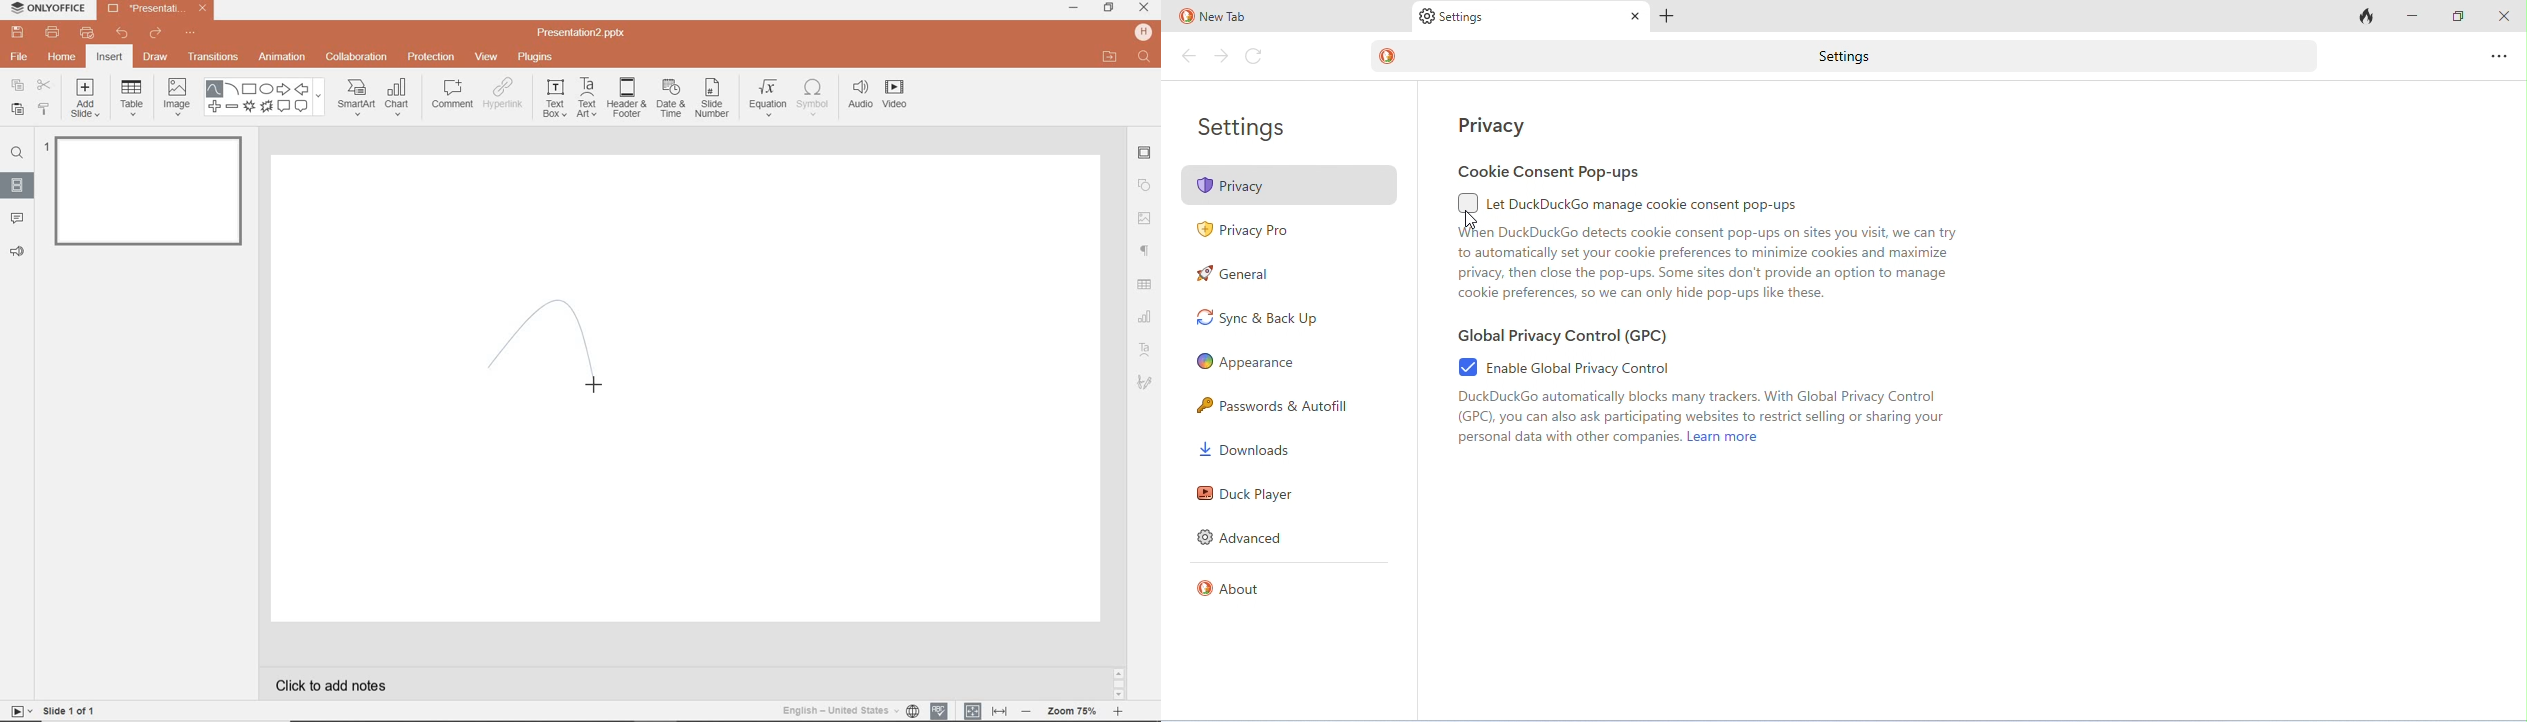 This screenshot has height=728, width=2548. I want to click on FIND, so click(1145, 57).